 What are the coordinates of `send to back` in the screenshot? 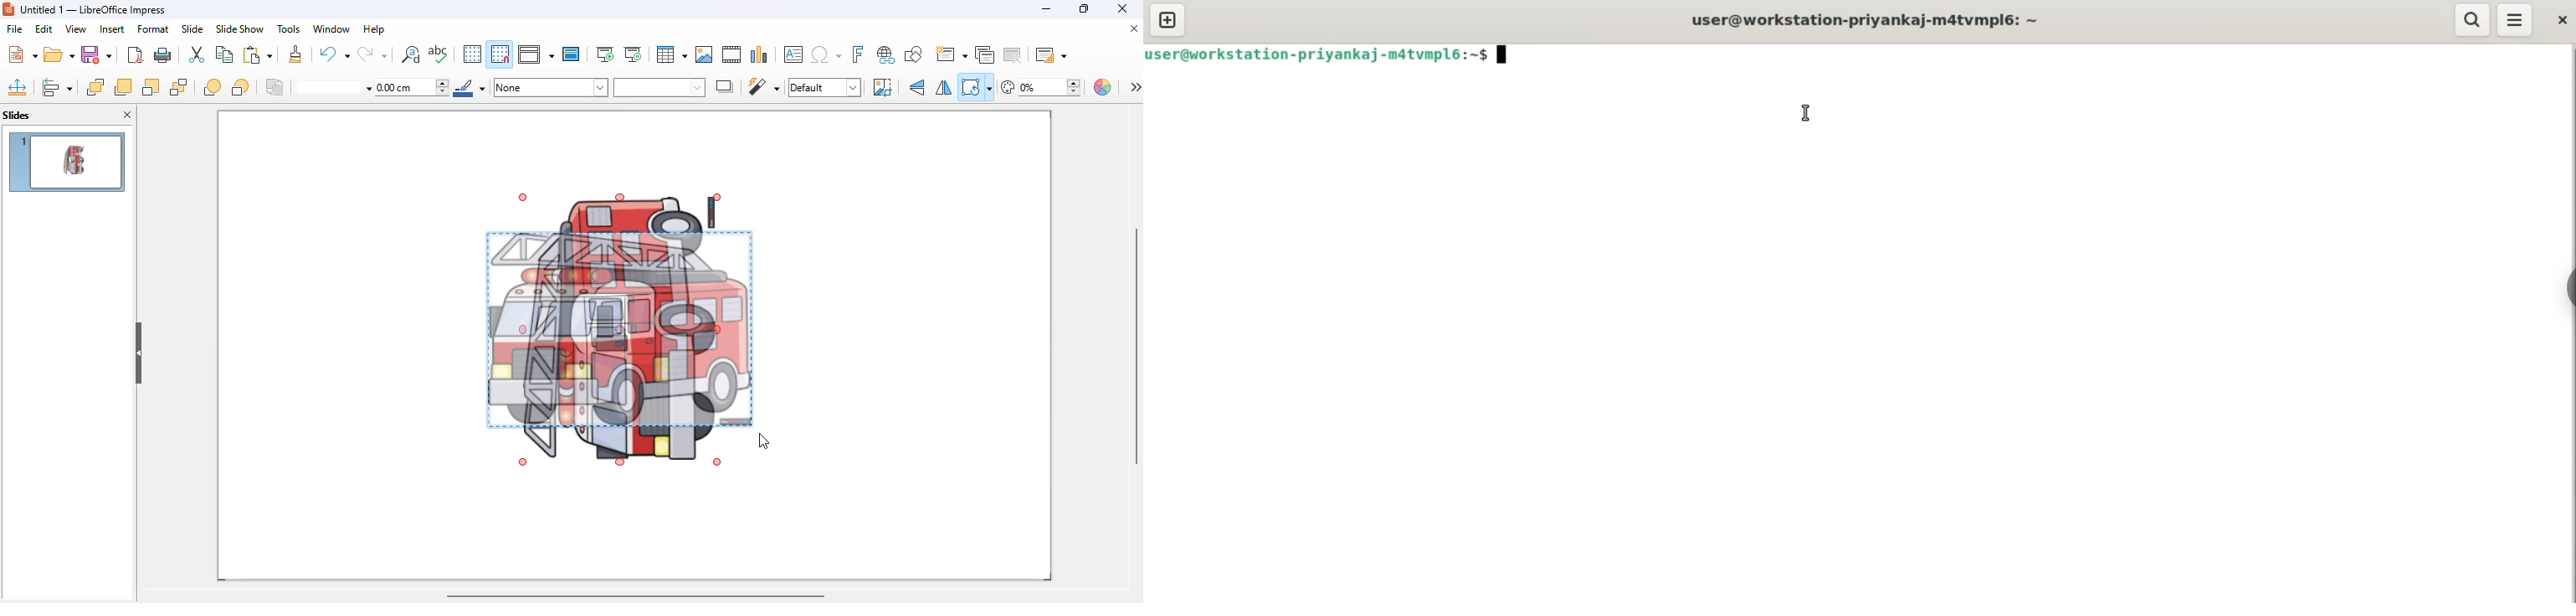 It's located at (179, 87).